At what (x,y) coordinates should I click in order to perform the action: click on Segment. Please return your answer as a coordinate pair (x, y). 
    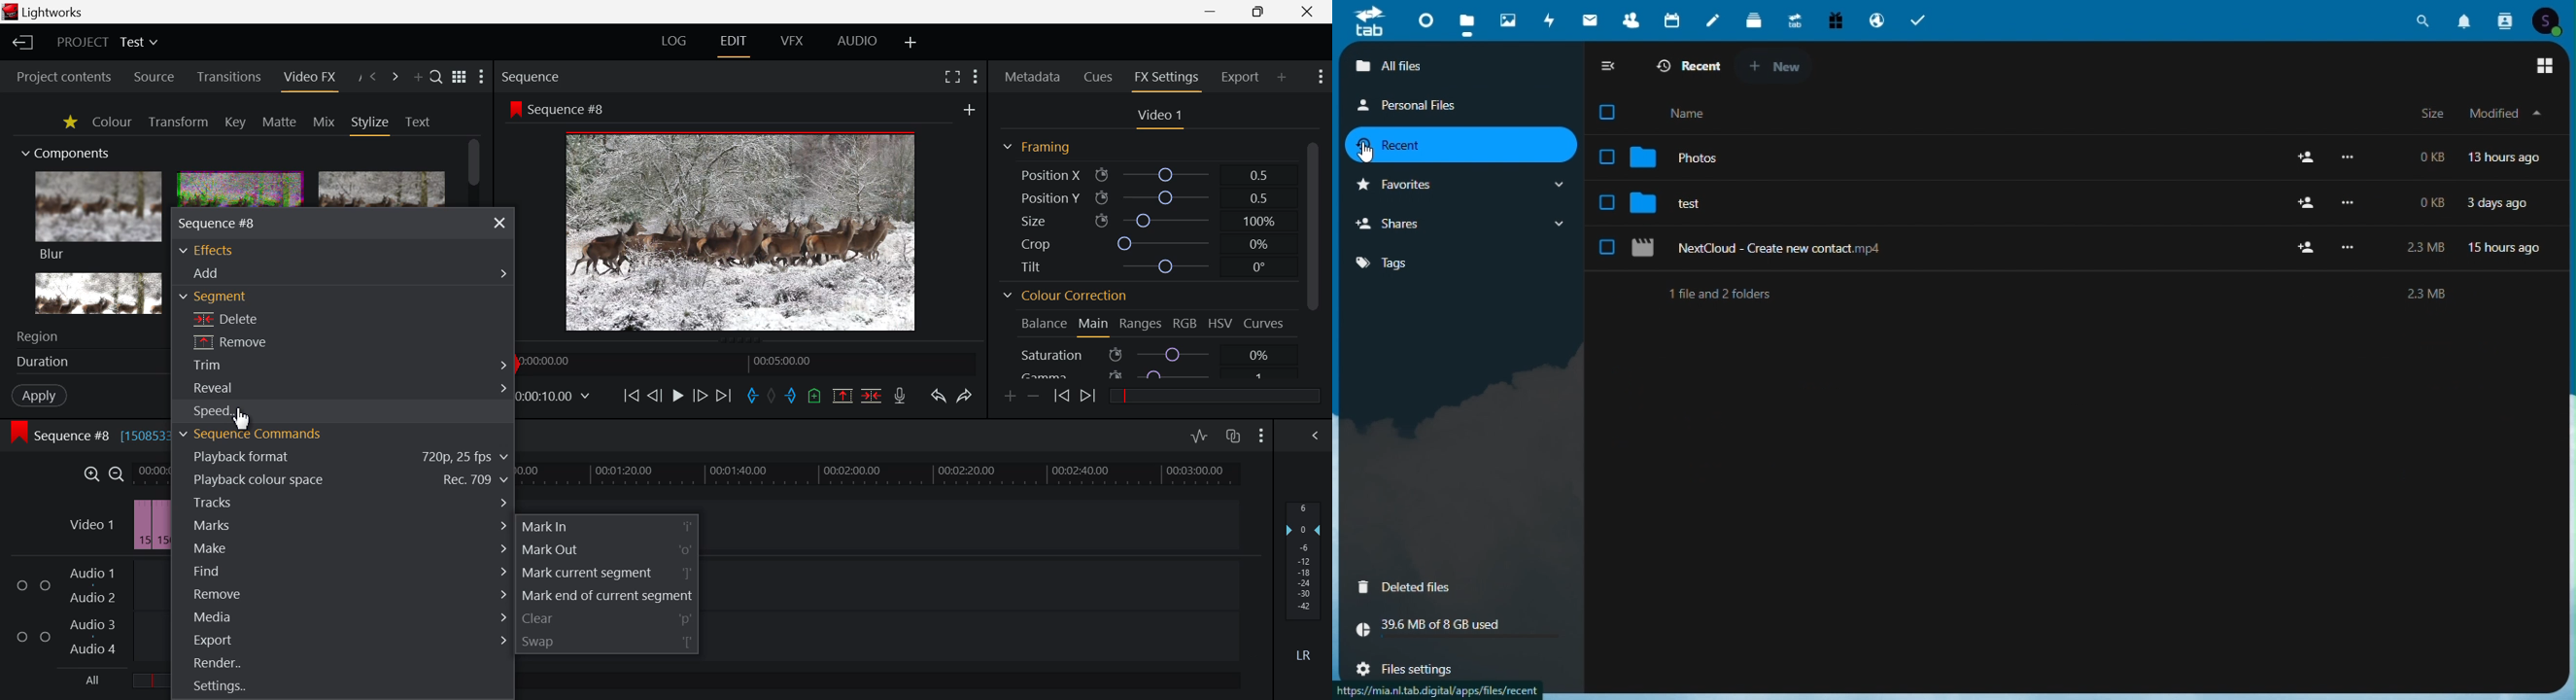
    Looking at the image, I should click on (226, 295).